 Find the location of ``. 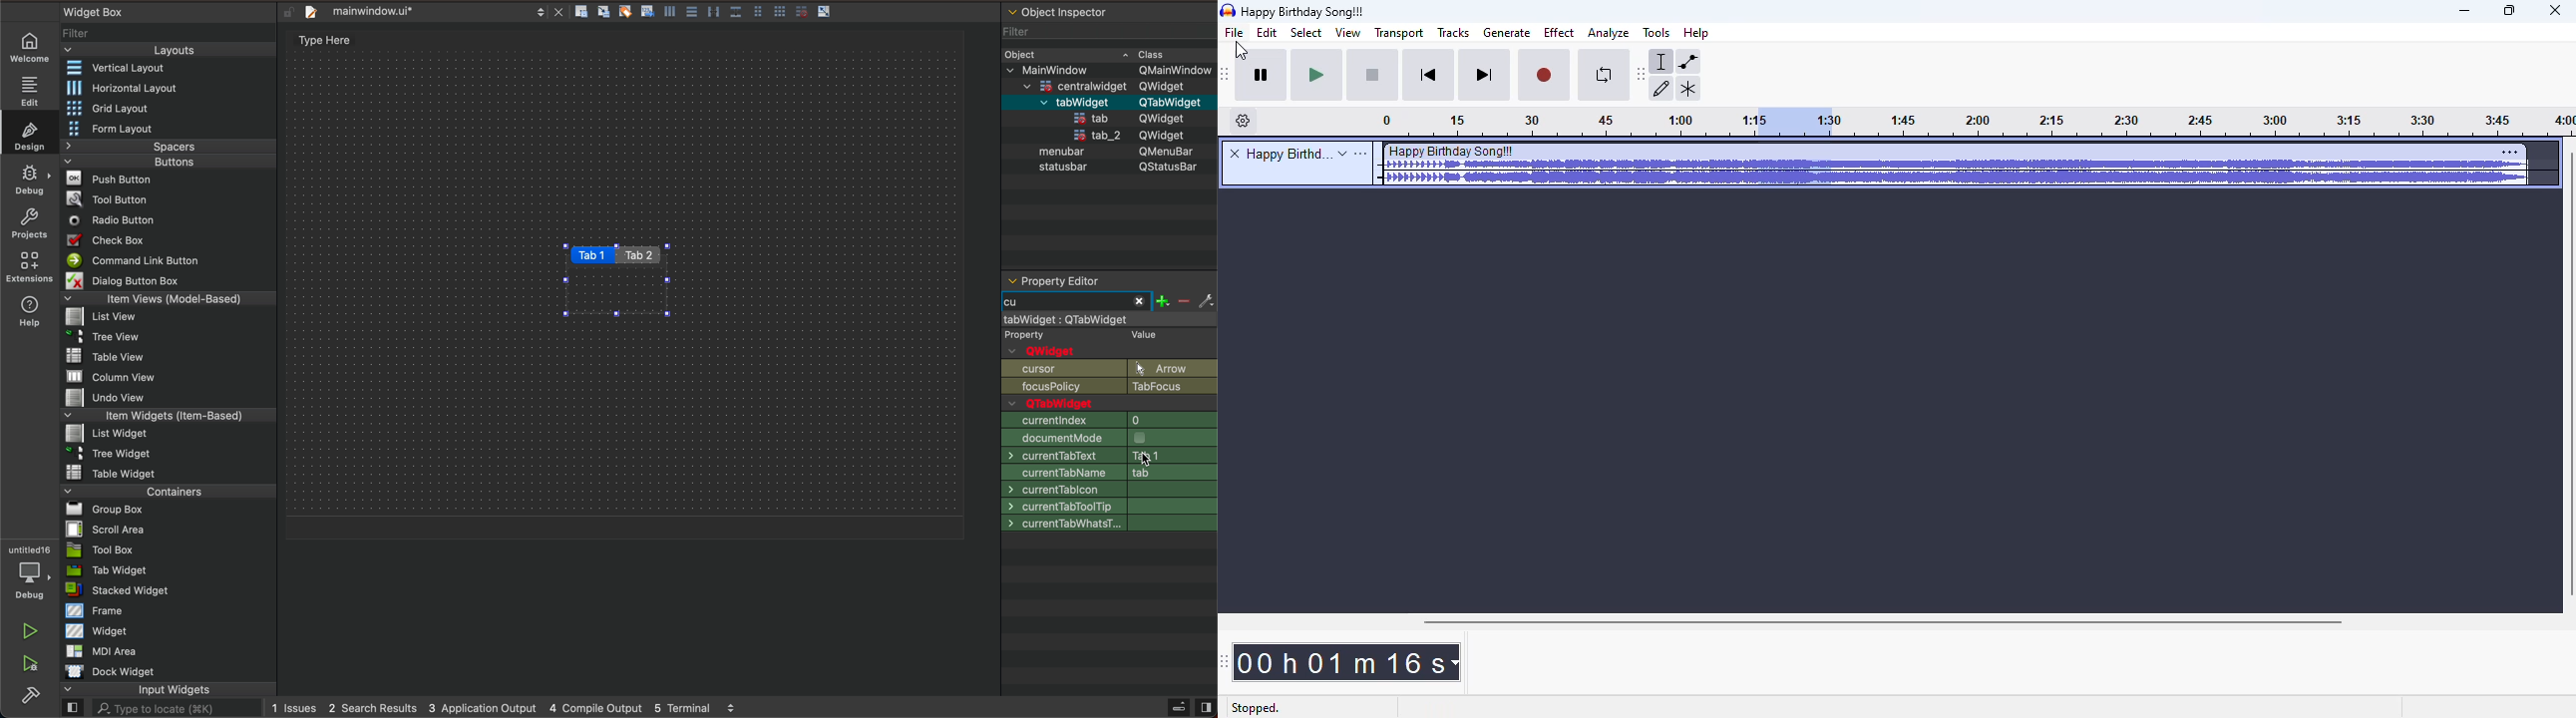

 is located at coordinates (1110, 471).